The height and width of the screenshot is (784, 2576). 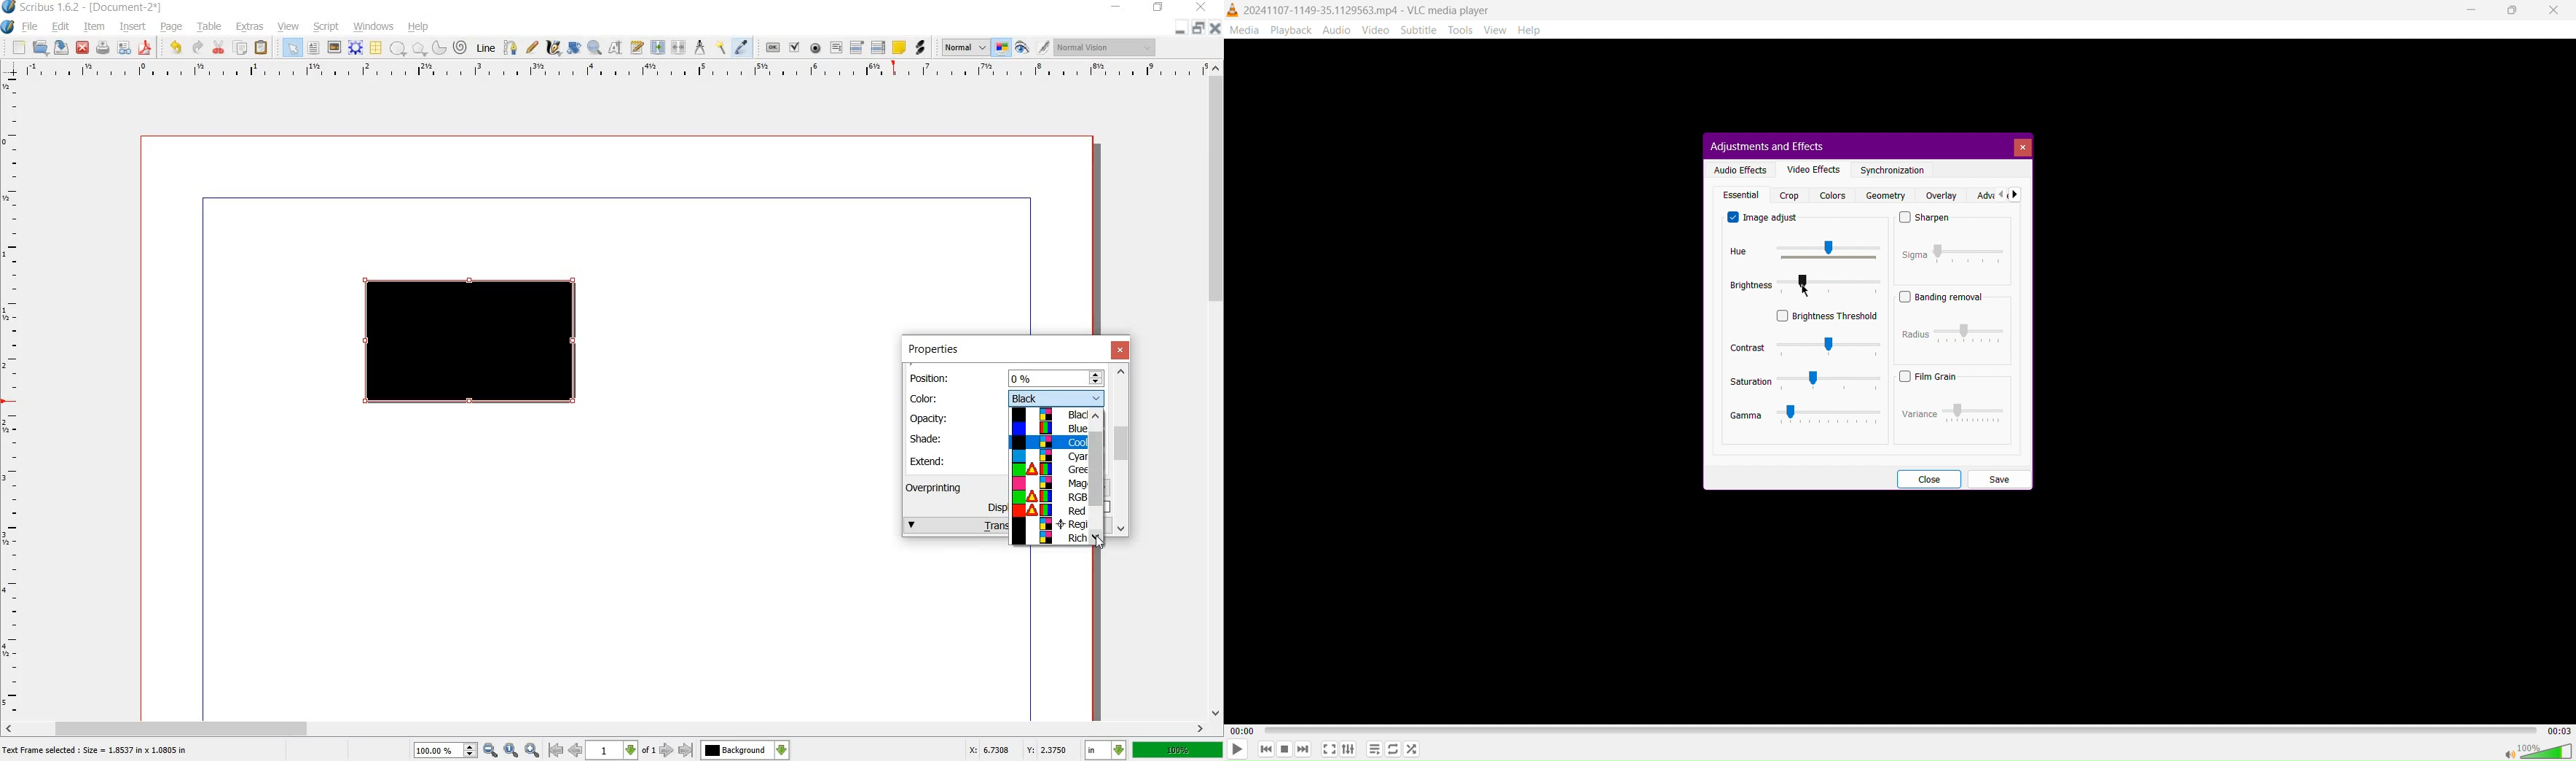 I want to click on overprinting, so click(x=941, y=487).